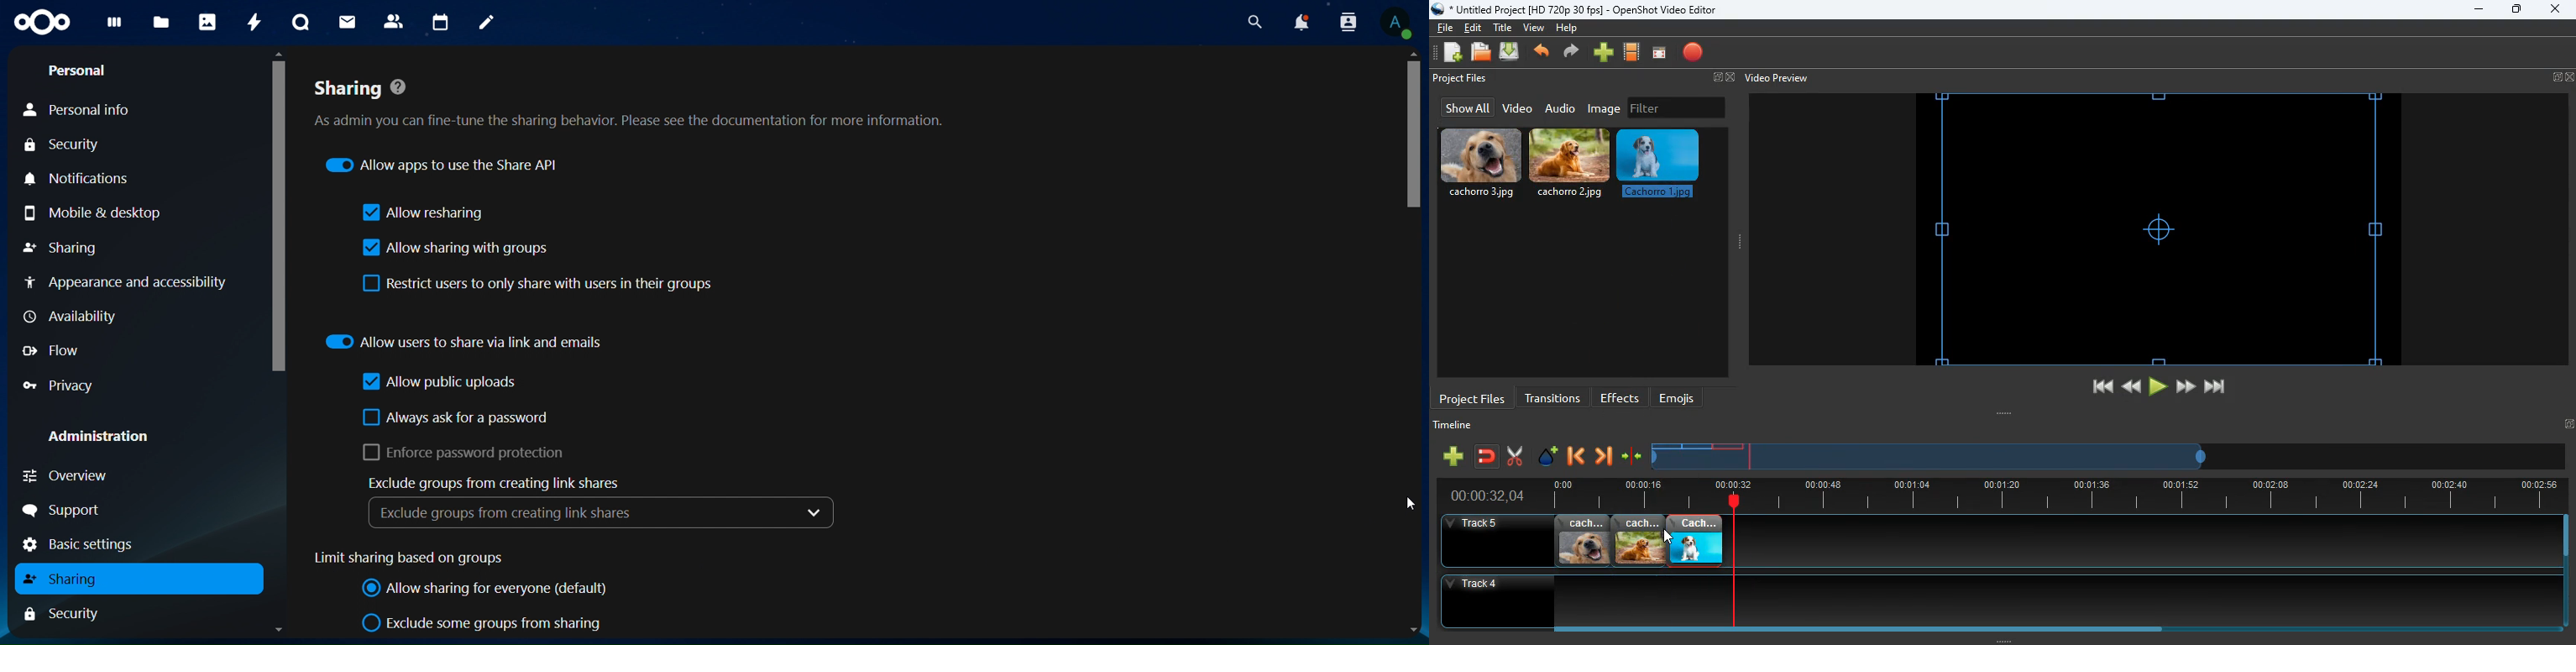  What do you see at coordinates (1454, 55) in the screenshot?
I see `add files` at bounding box center [1454, 55].